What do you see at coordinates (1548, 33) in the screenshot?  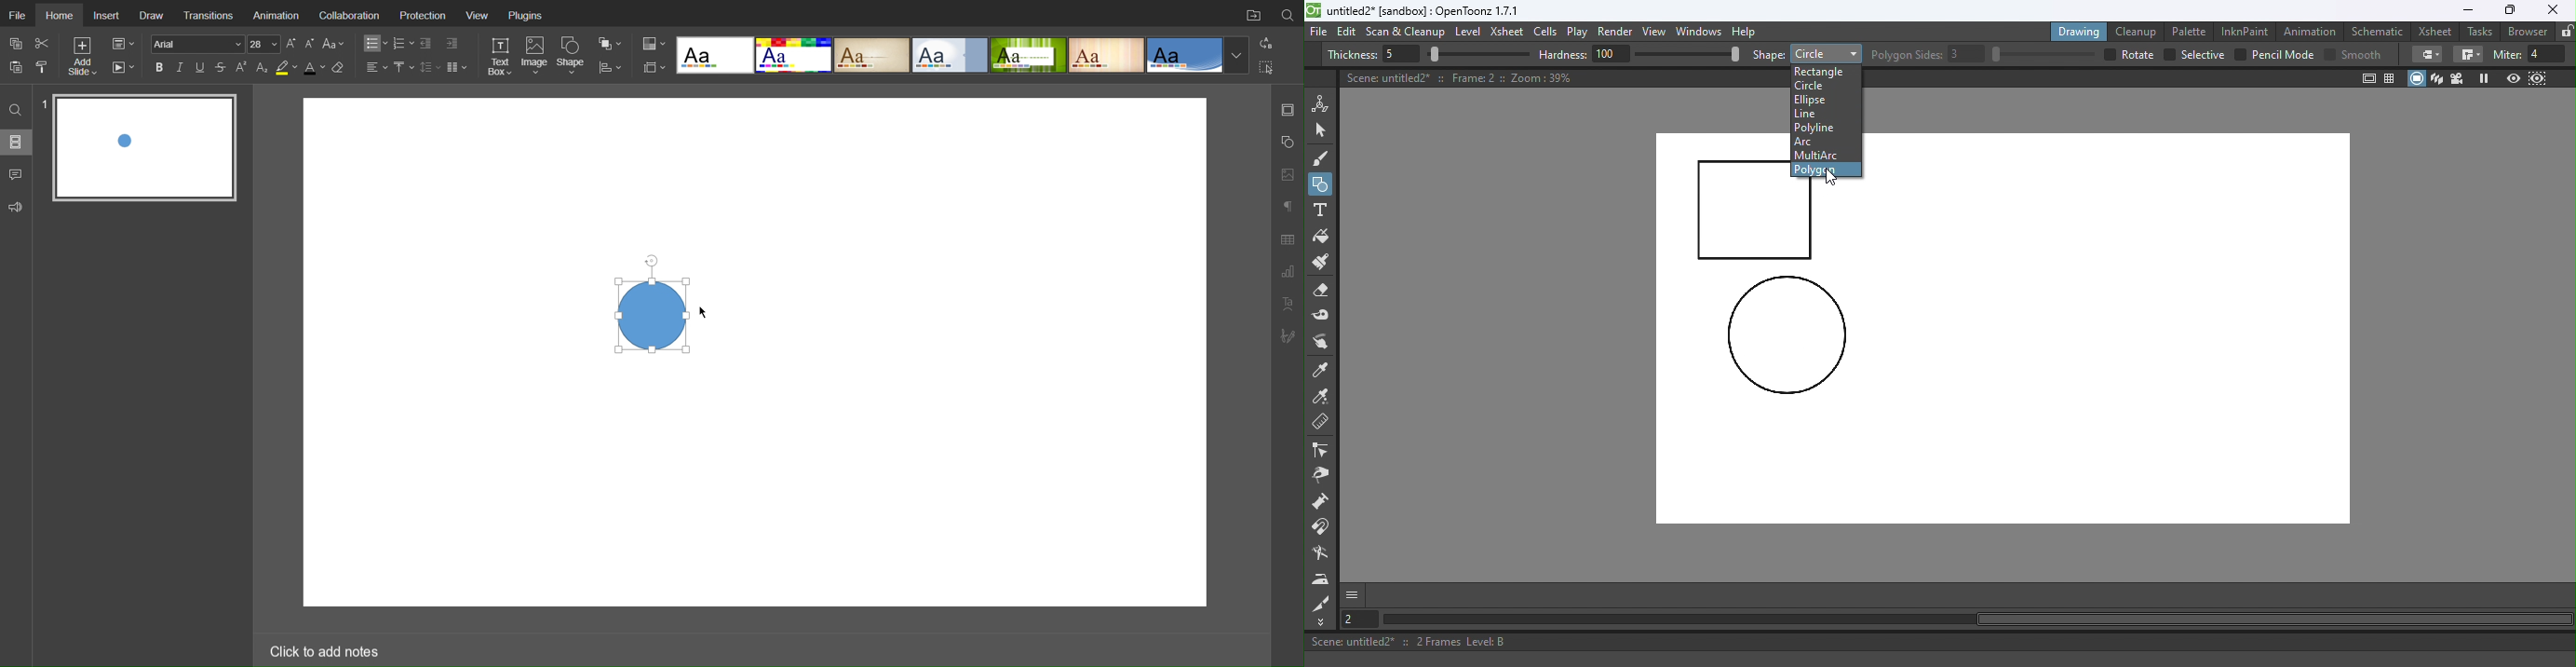 I see `Cells` at bounding box center [1548, 33].